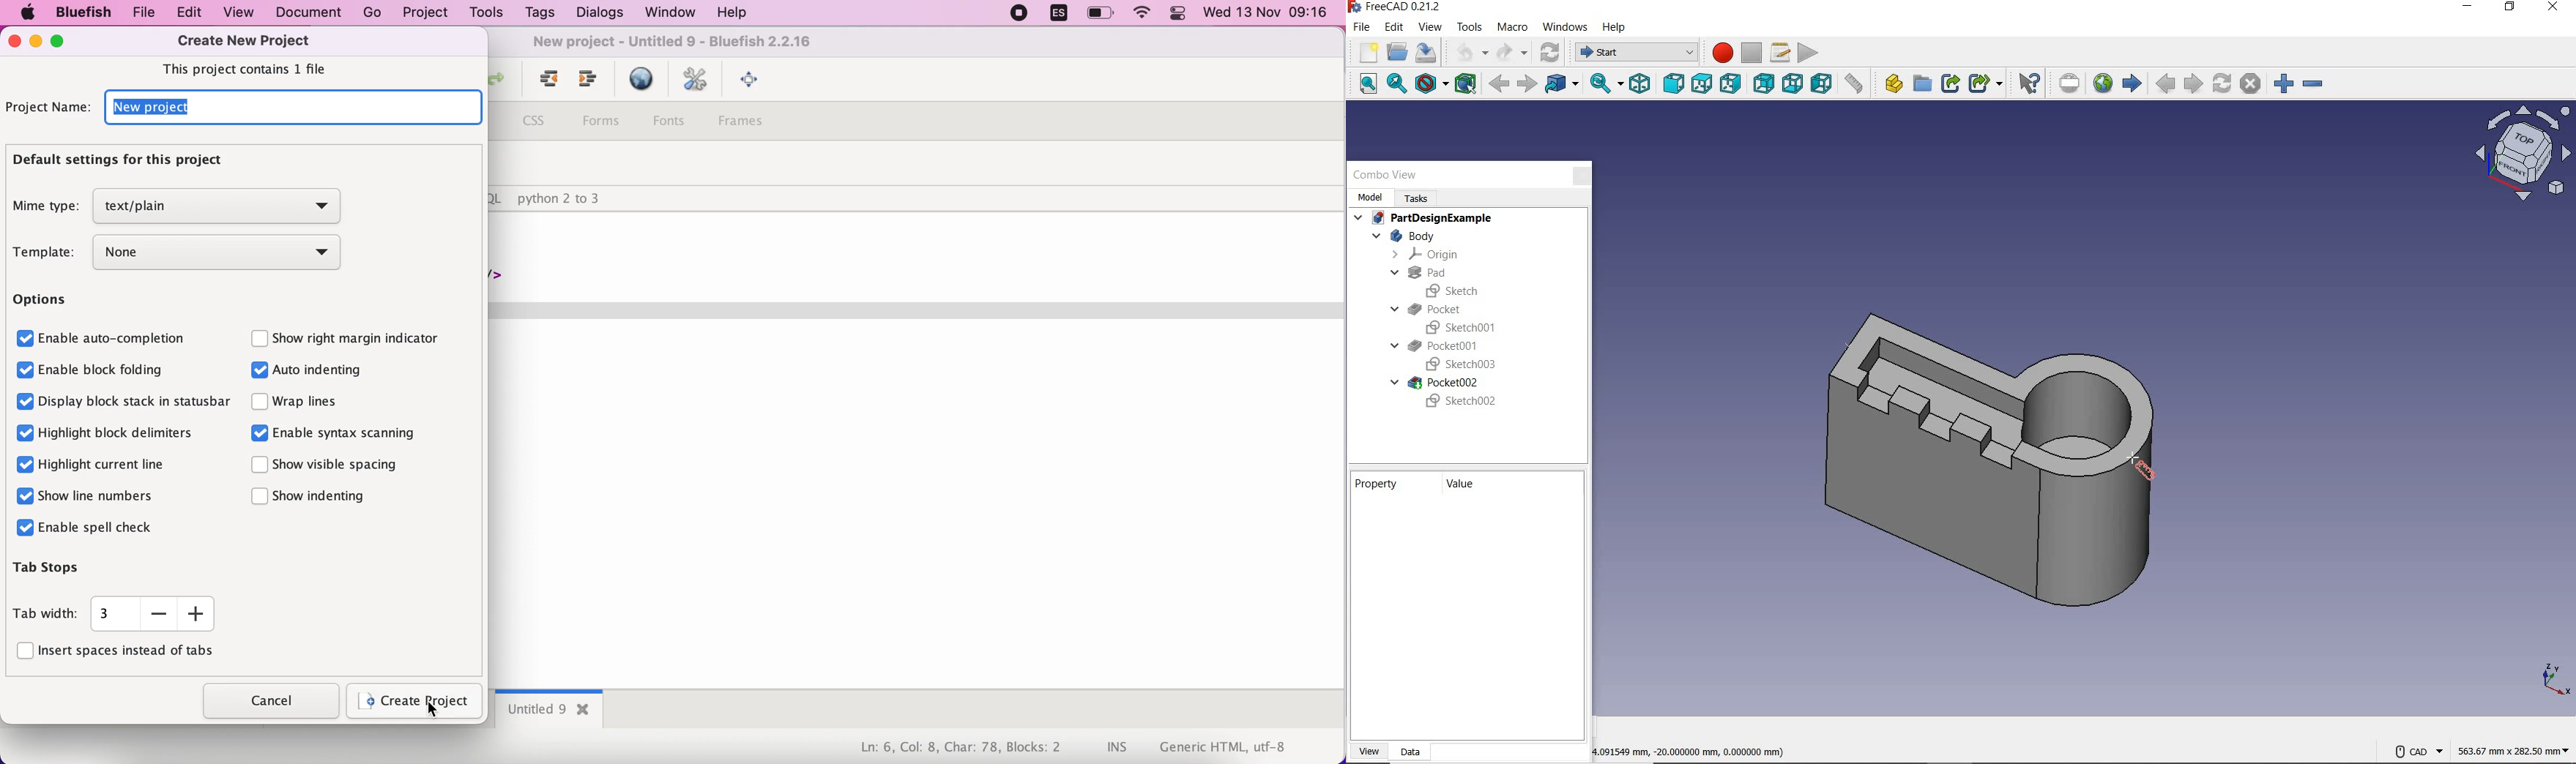  I want to click on show indenting, so click(313, 497).